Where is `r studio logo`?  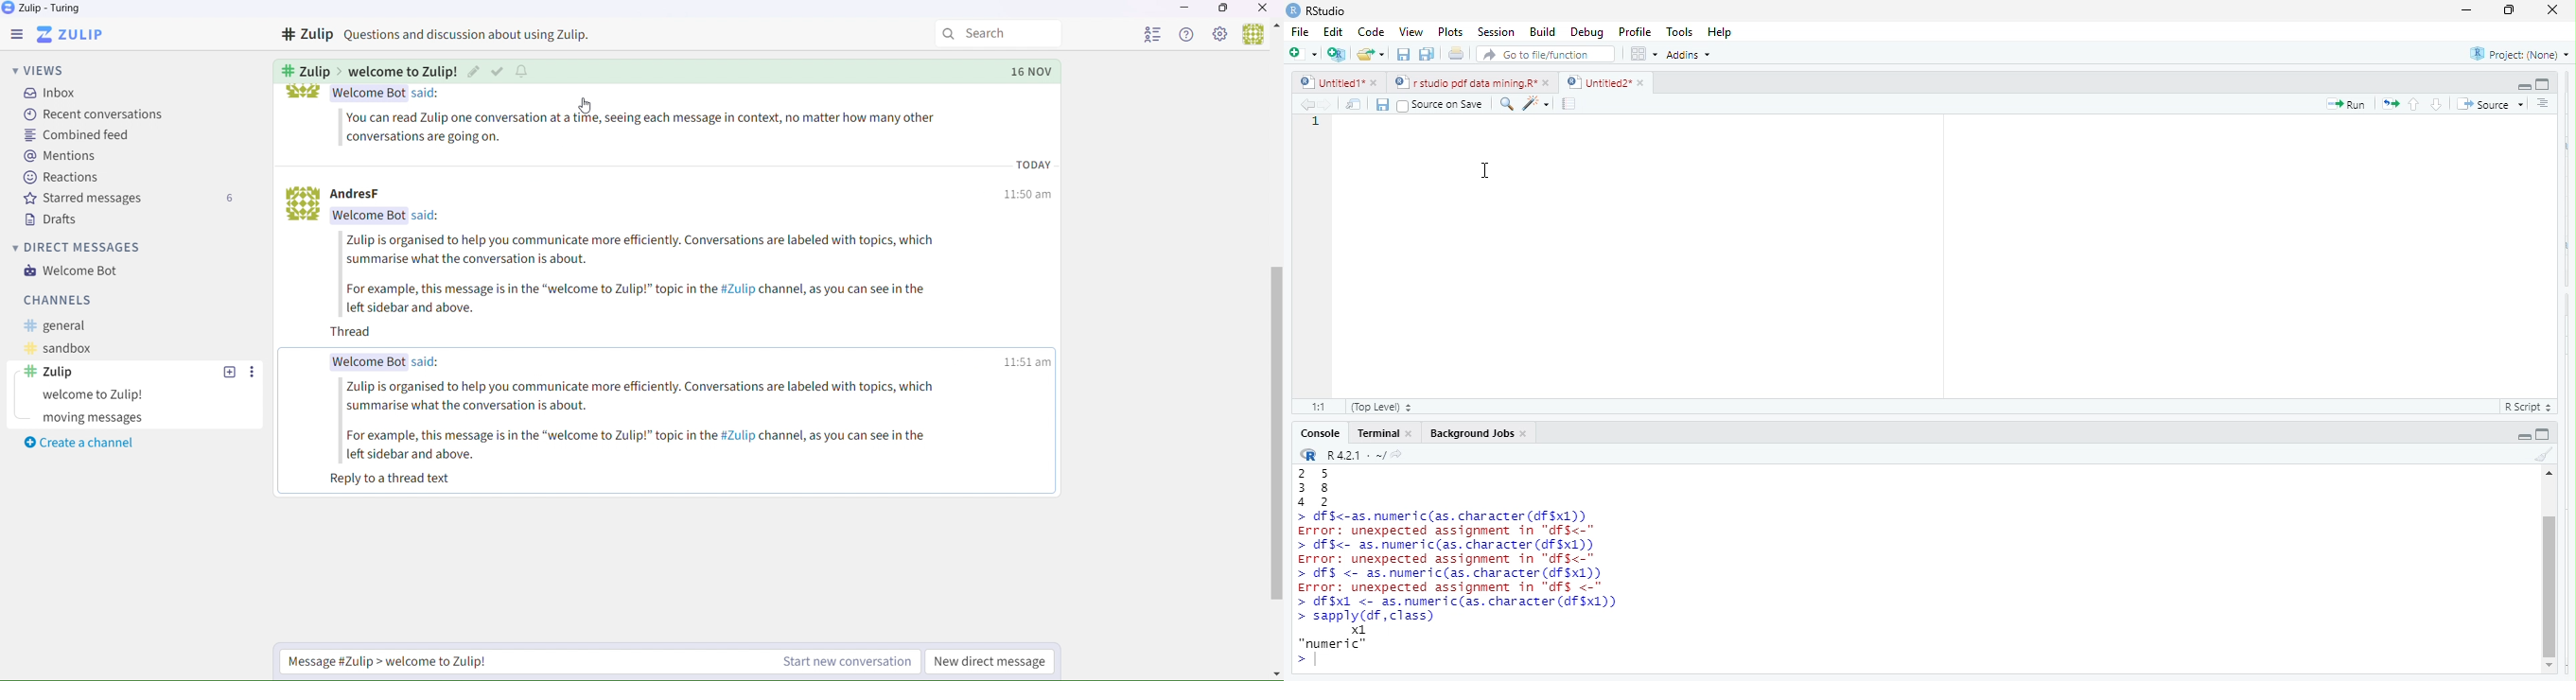 r studio logo is located at coordinates (1292, 9).